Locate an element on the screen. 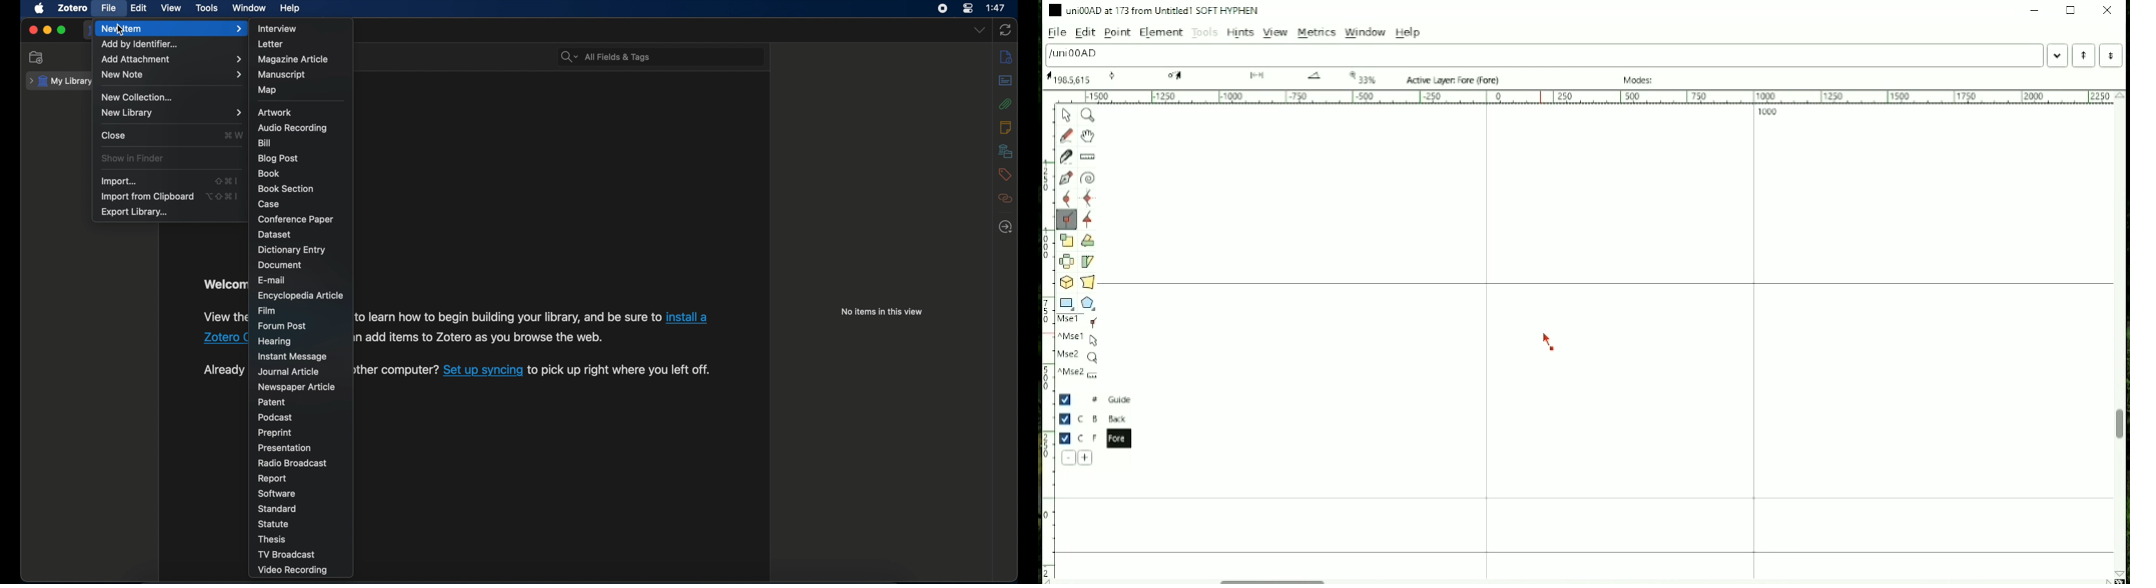 This screenshot has height=588, width=2156. window is located at coordinates (250, 8).